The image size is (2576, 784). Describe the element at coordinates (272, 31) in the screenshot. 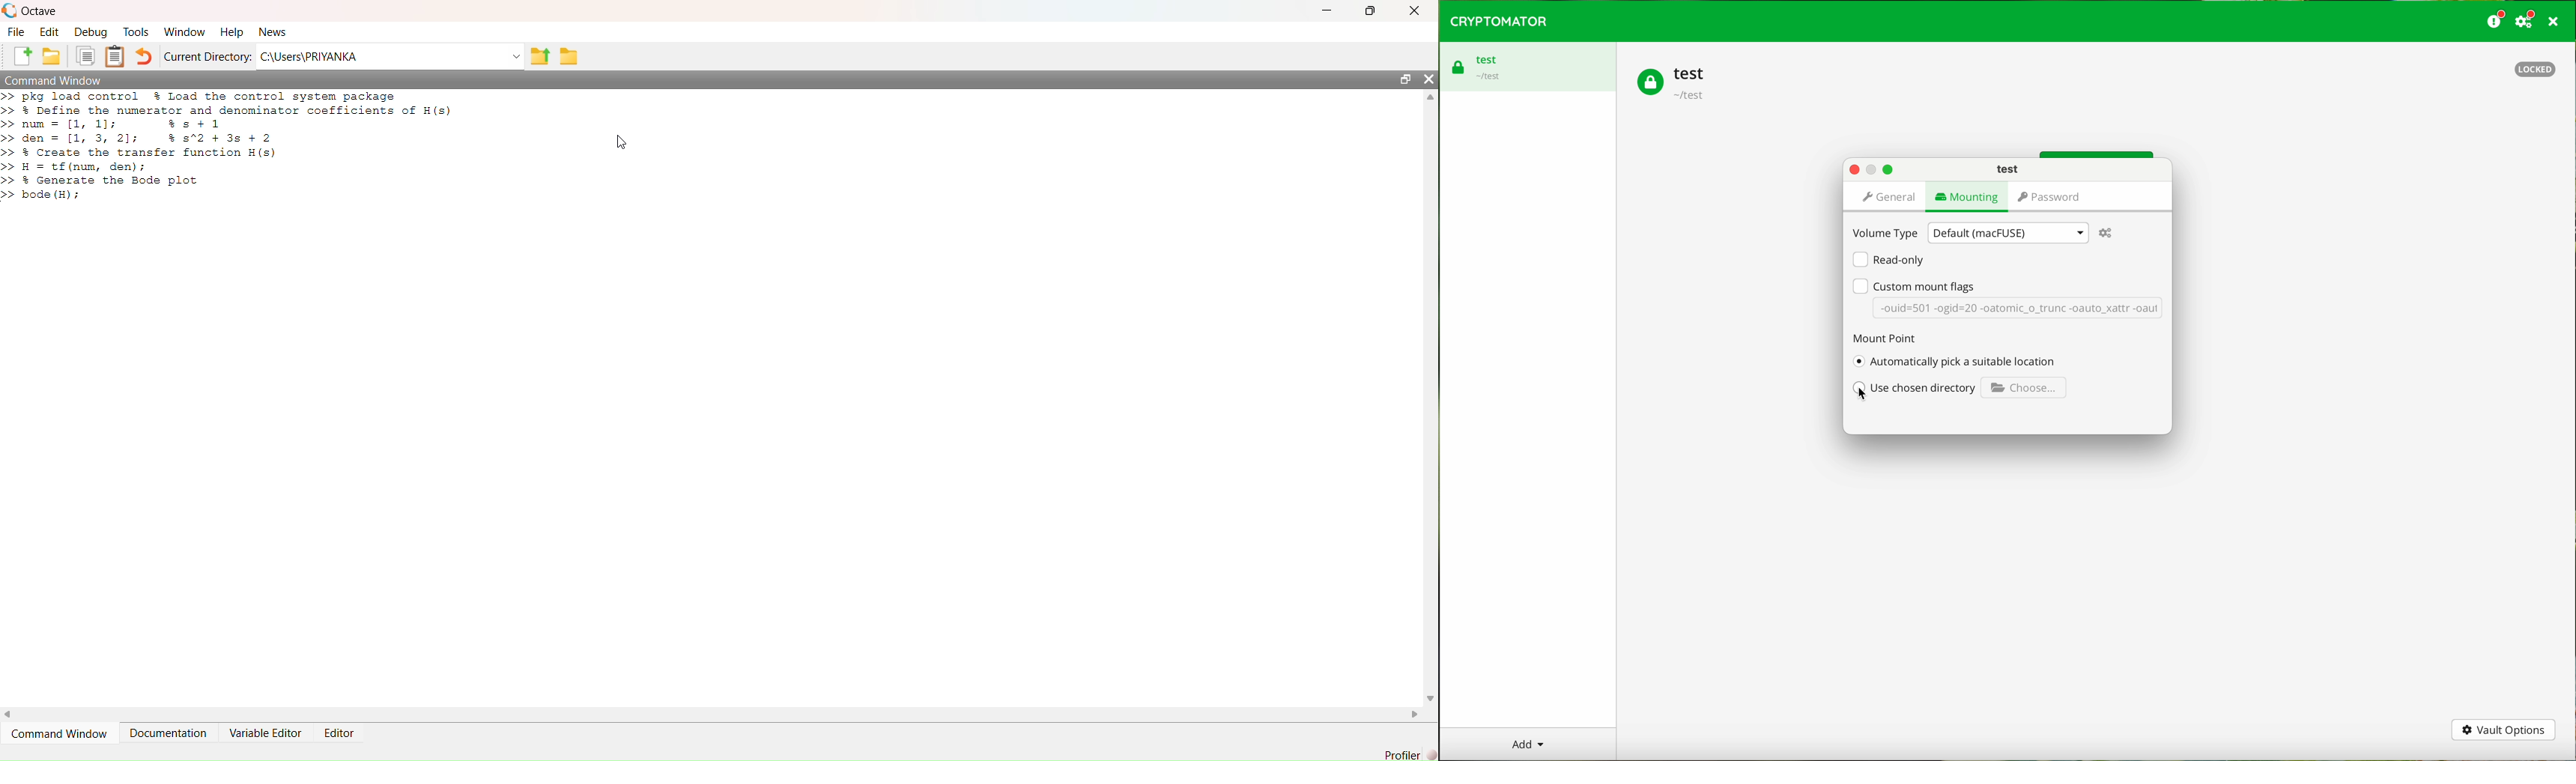

I see `News` at that location.